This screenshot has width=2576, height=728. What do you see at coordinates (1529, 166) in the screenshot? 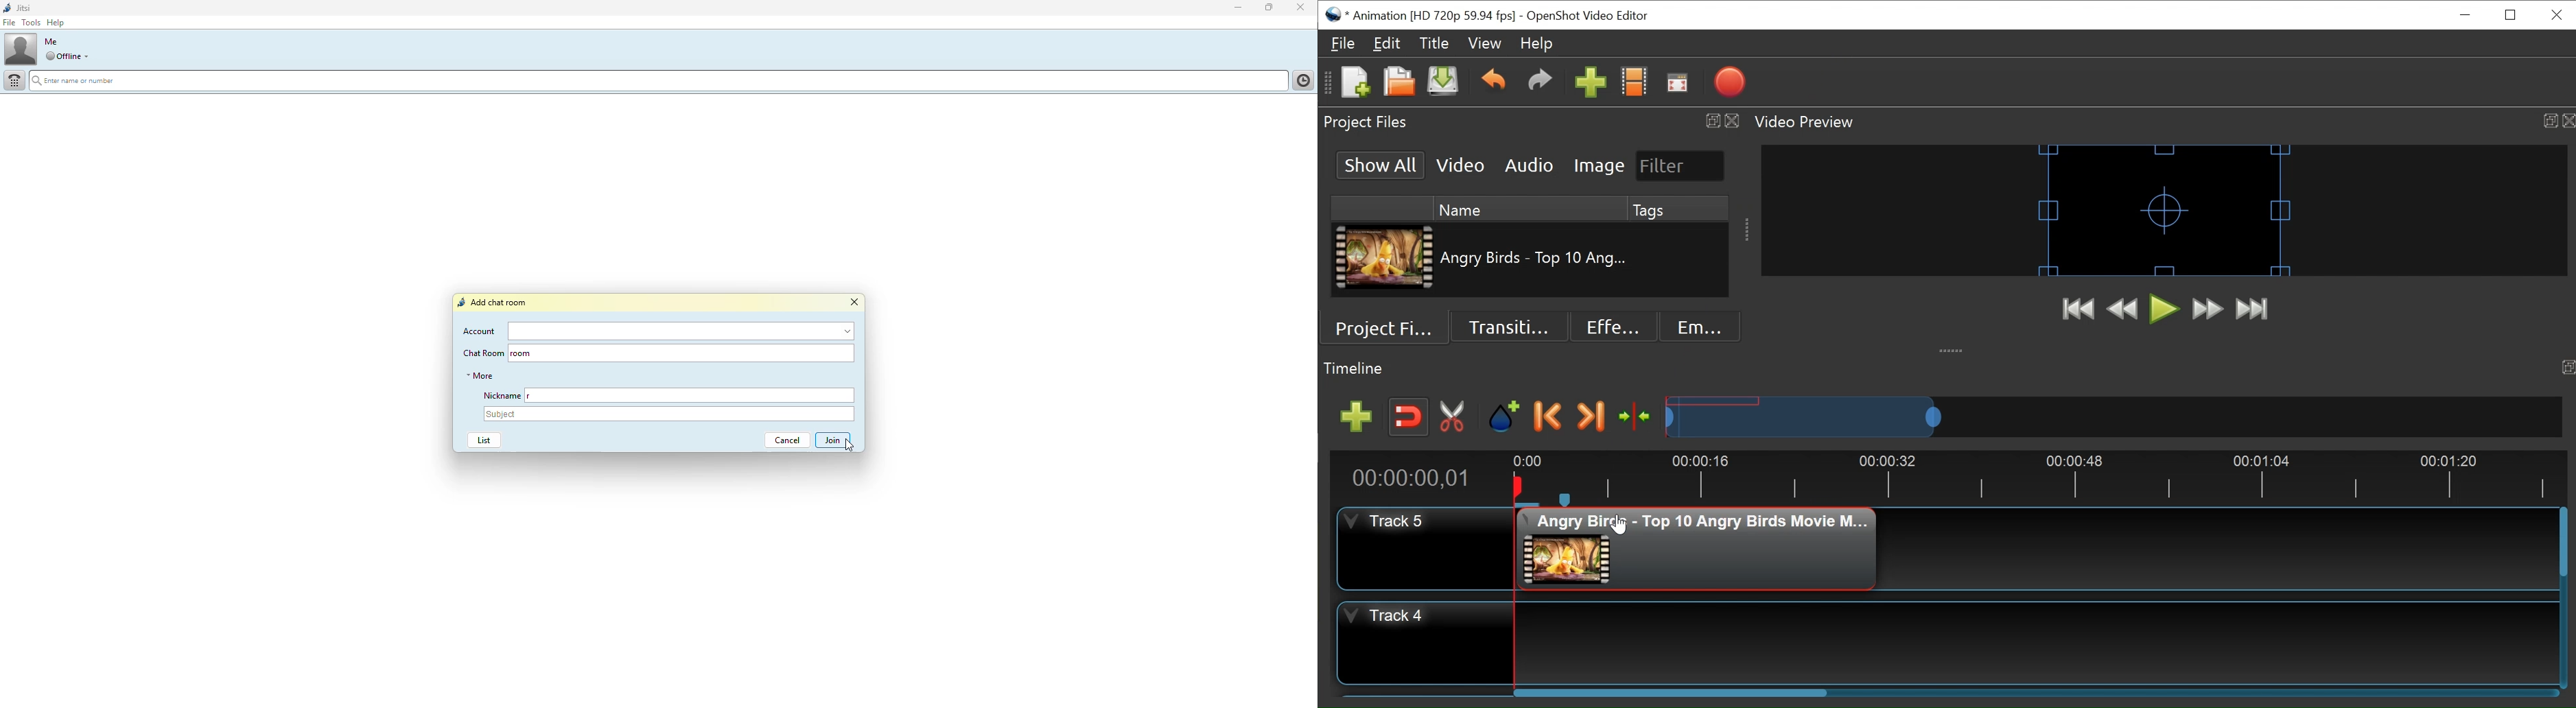
I see `Audio` at bounding box center [1529, 166].